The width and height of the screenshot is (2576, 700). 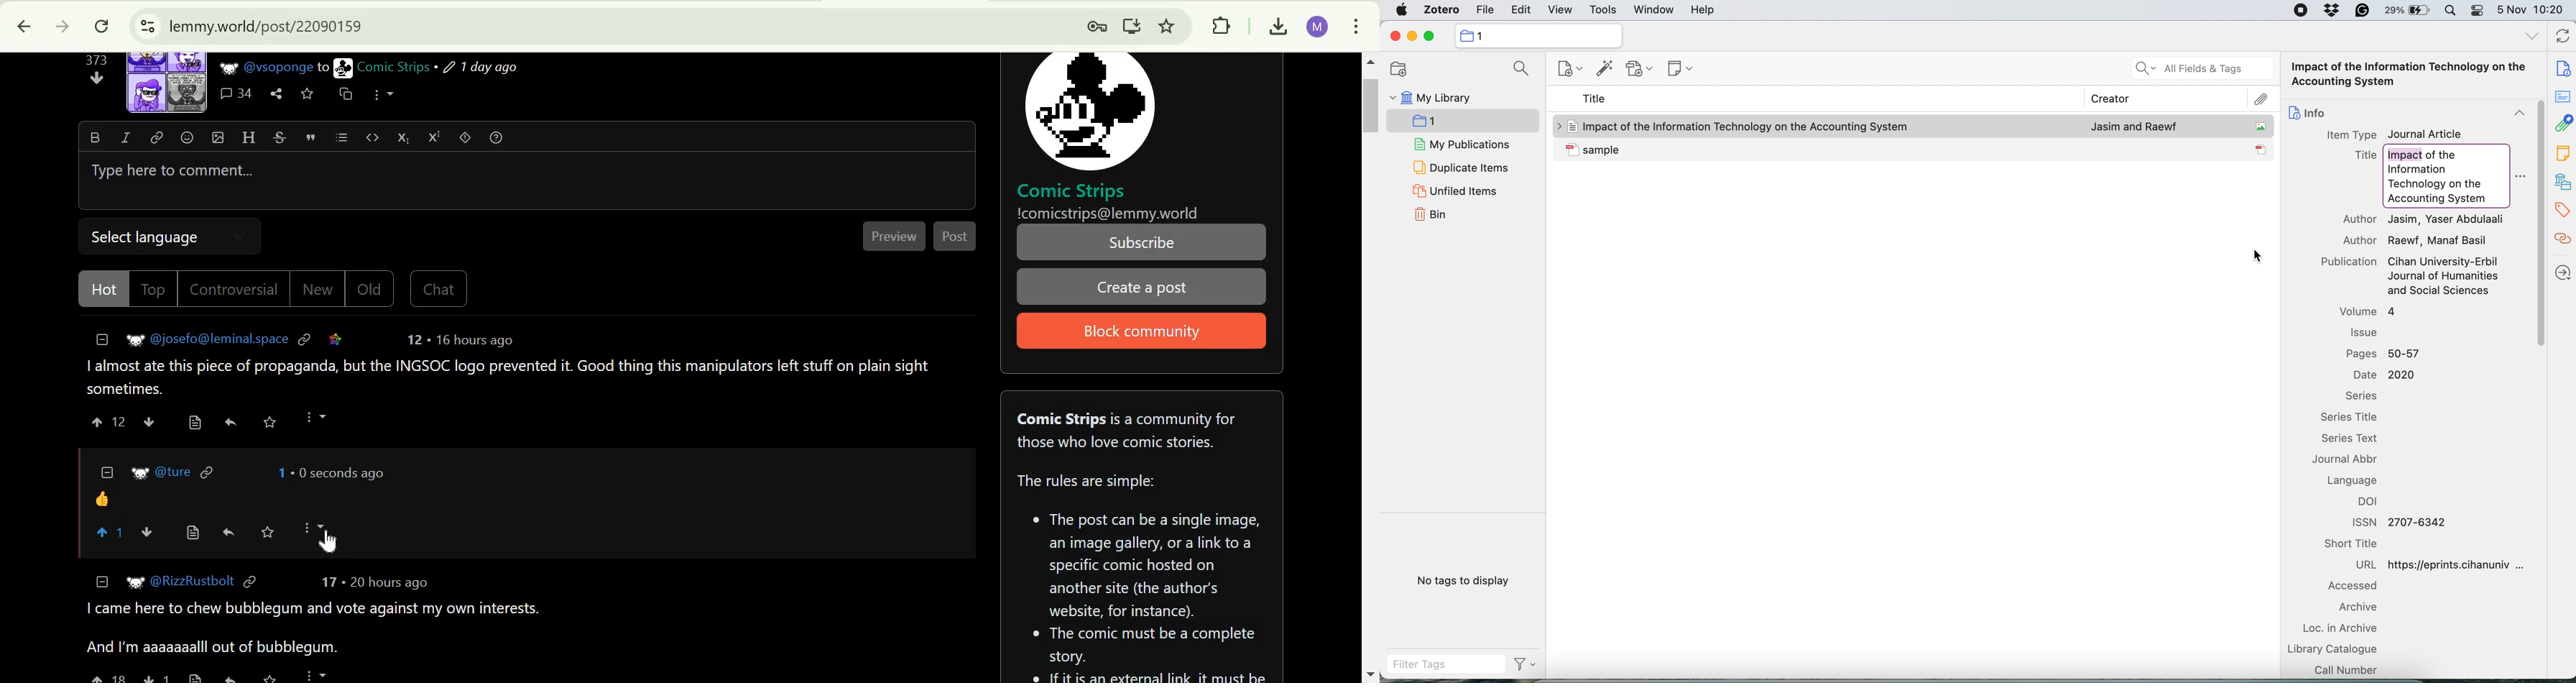 I want to click on Publication, so click(x=2351, y=262).